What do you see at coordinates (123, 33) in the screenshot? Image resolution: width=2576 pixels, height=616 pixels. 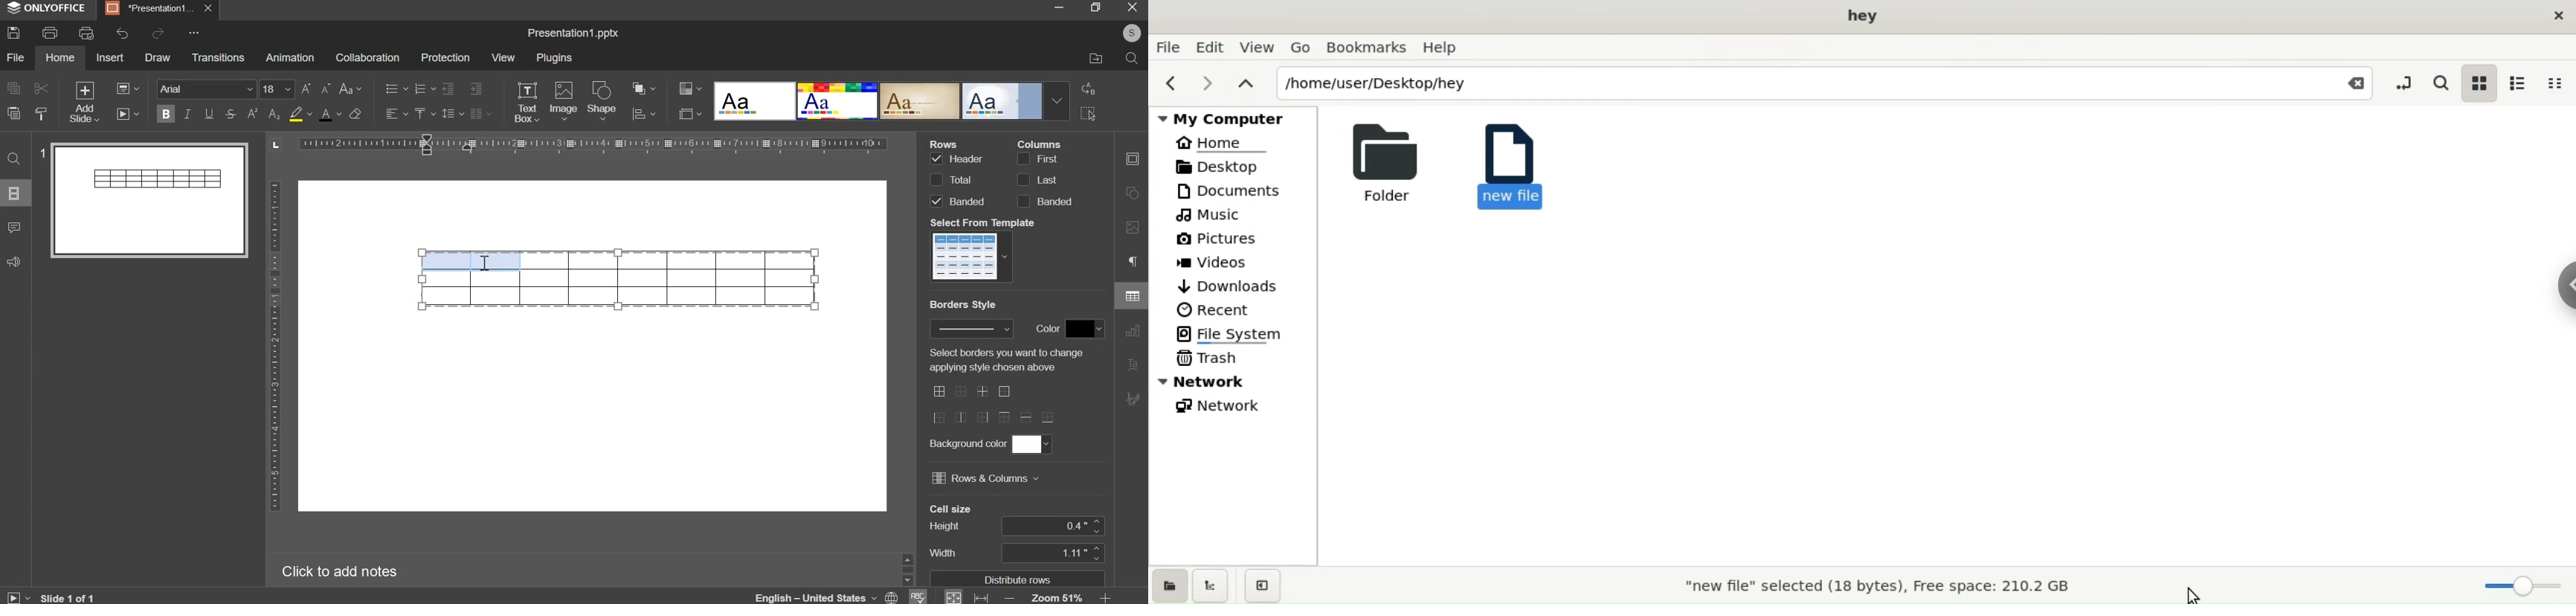 I see `undo` at bounding box center [123, 33].